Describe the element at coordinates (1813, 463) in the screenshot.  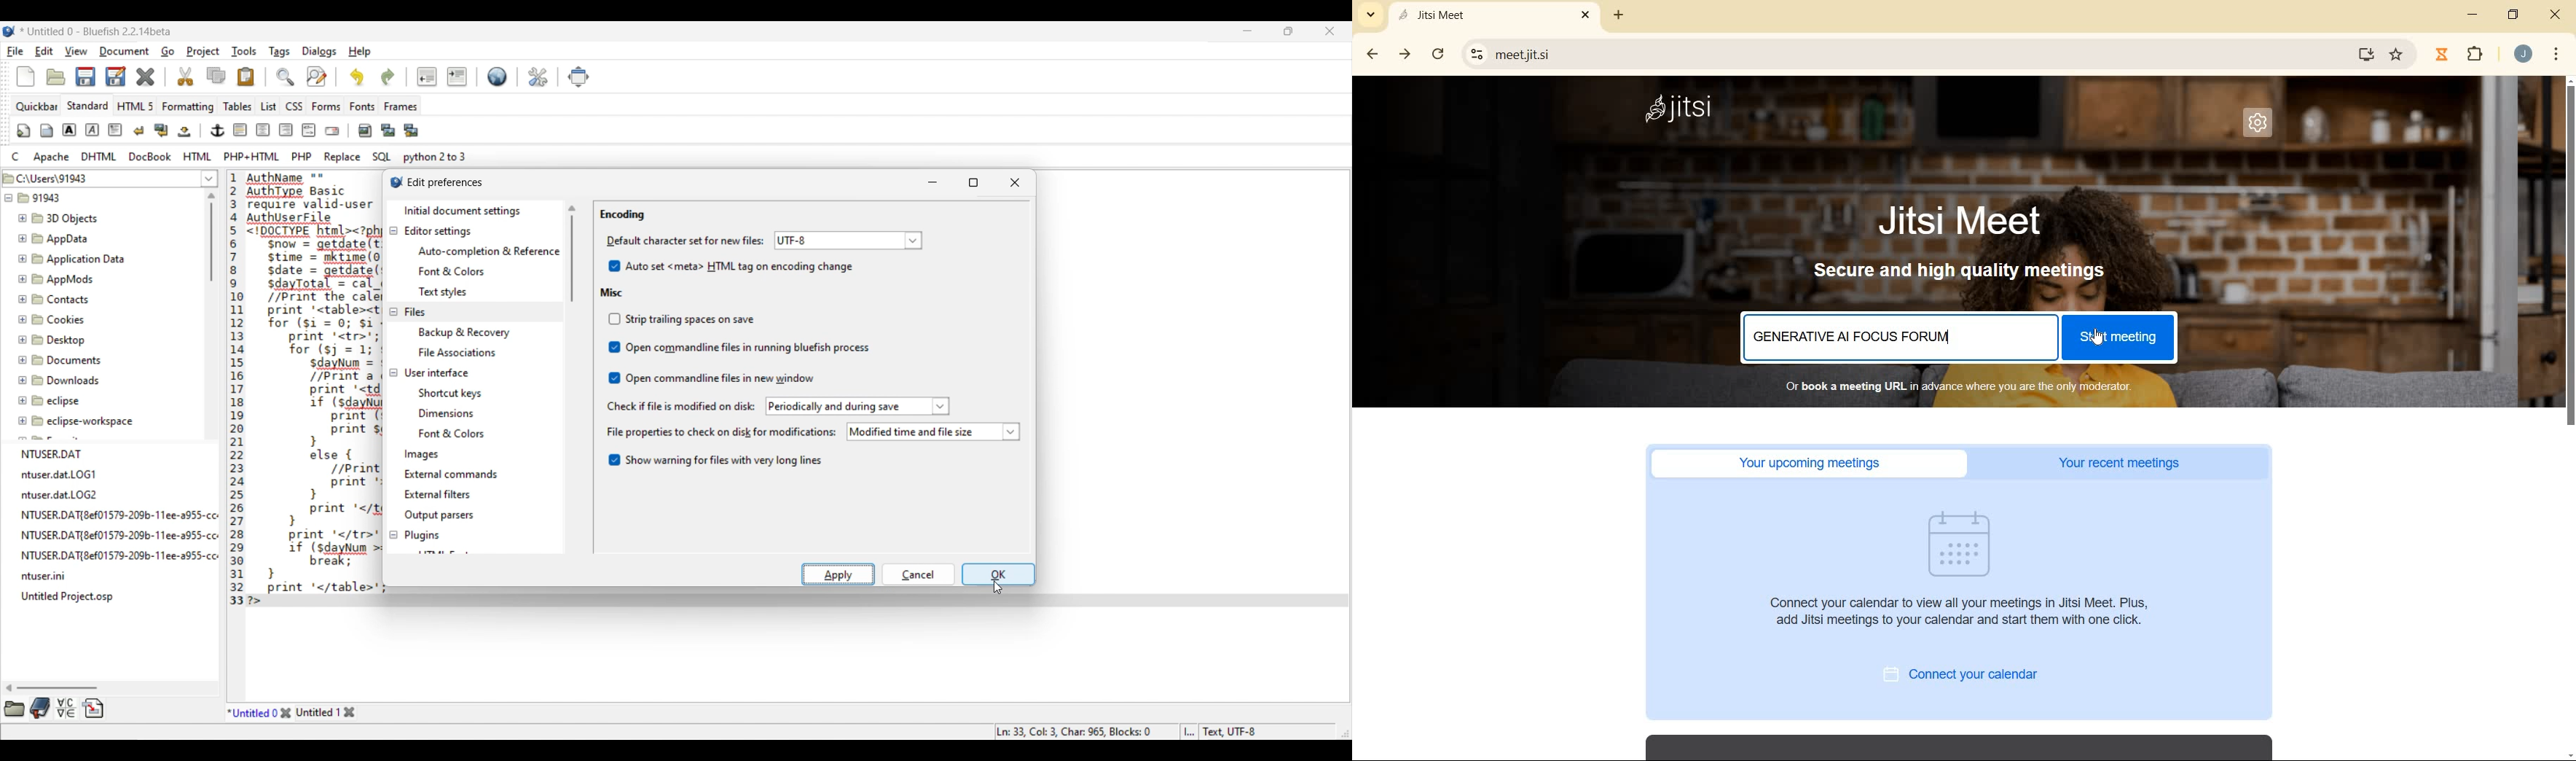
I see `Your upcoming meetings` at that location.